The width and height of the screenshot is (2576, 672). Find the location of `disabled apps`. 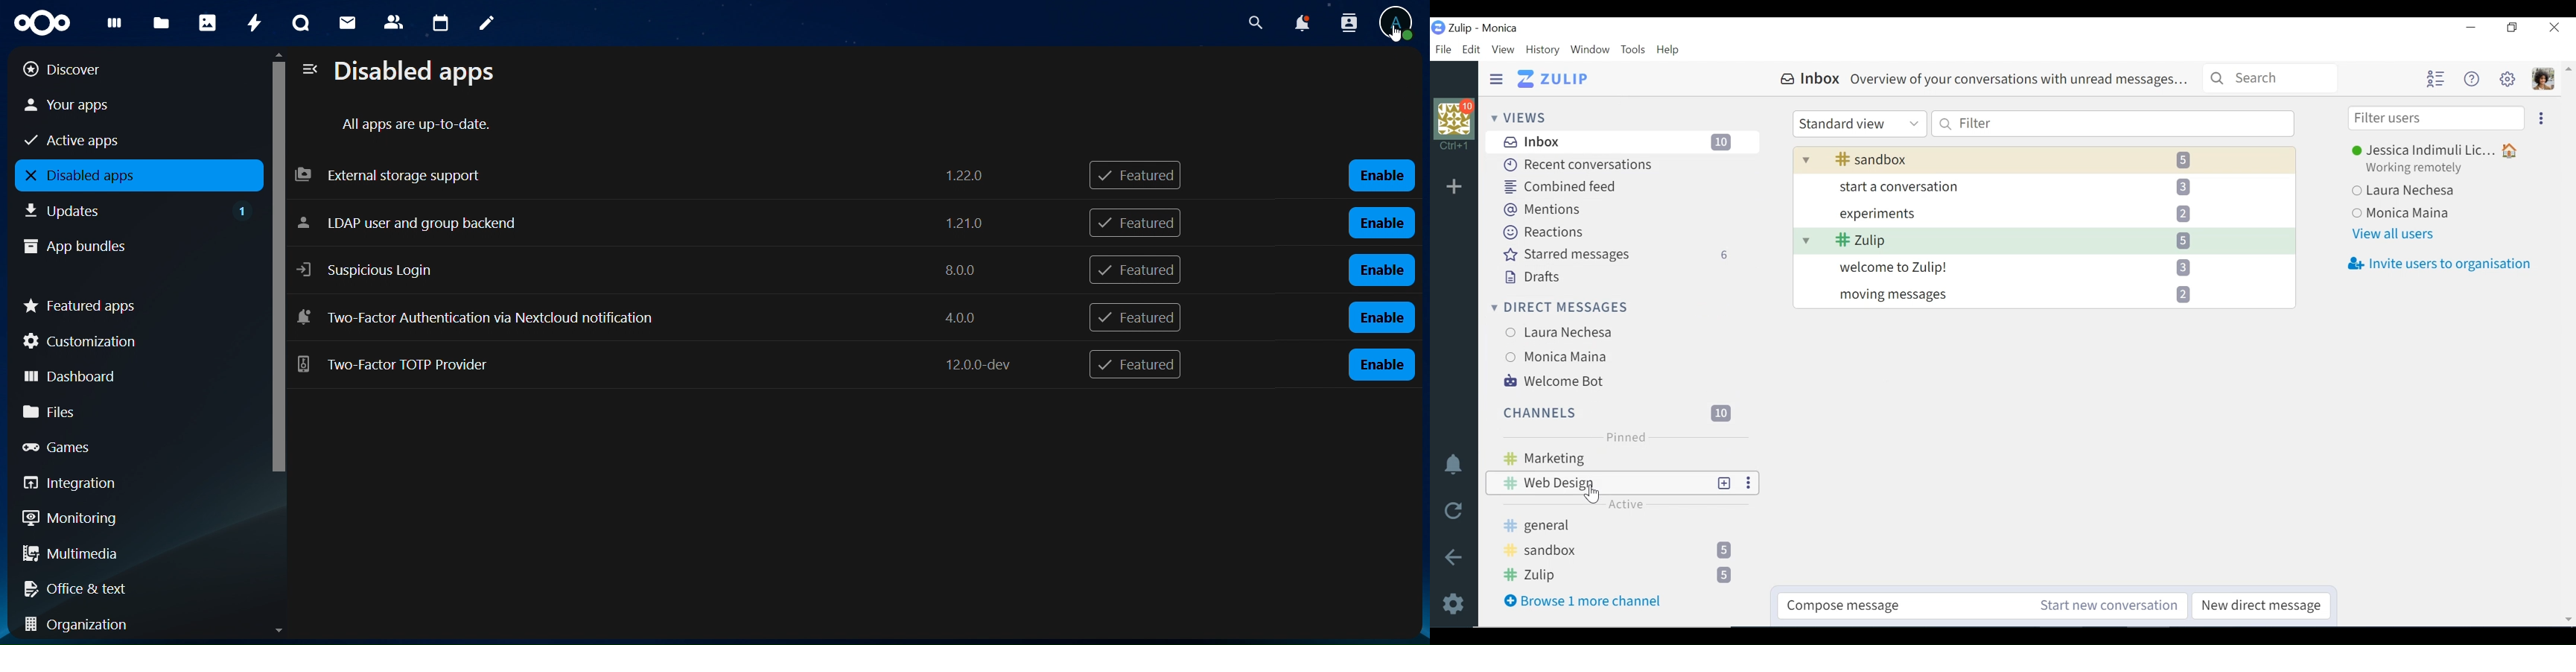

disabled apps is located at coordinates (135, 176).